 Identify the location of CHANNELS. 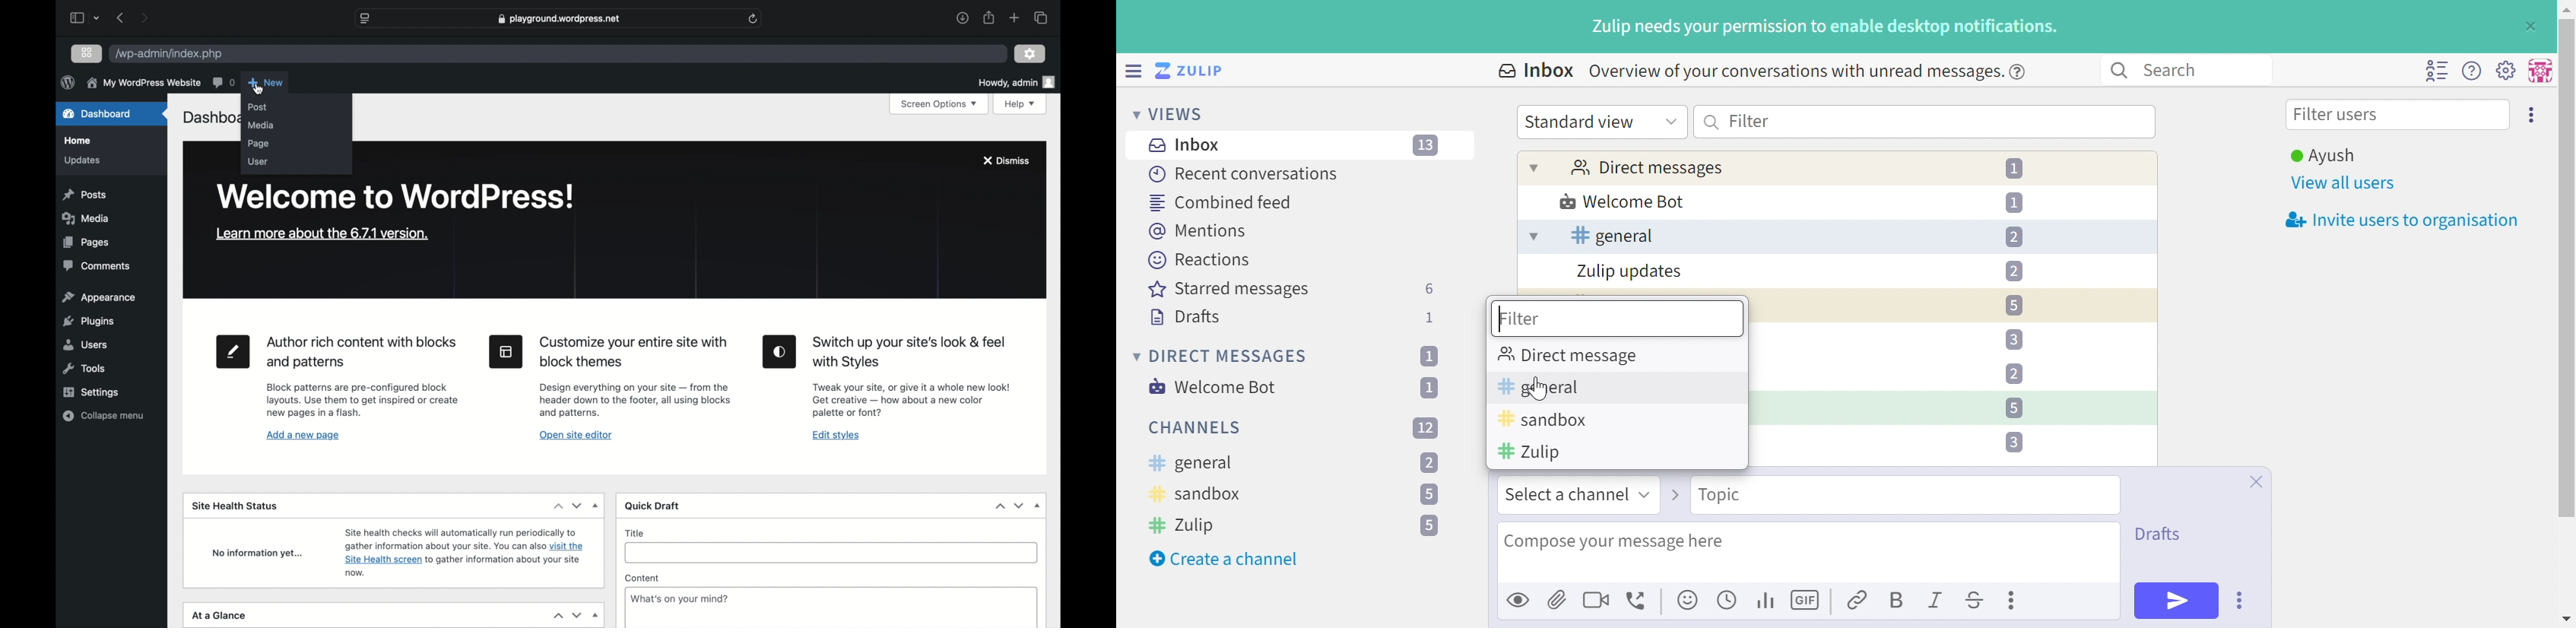
(1196, 428).